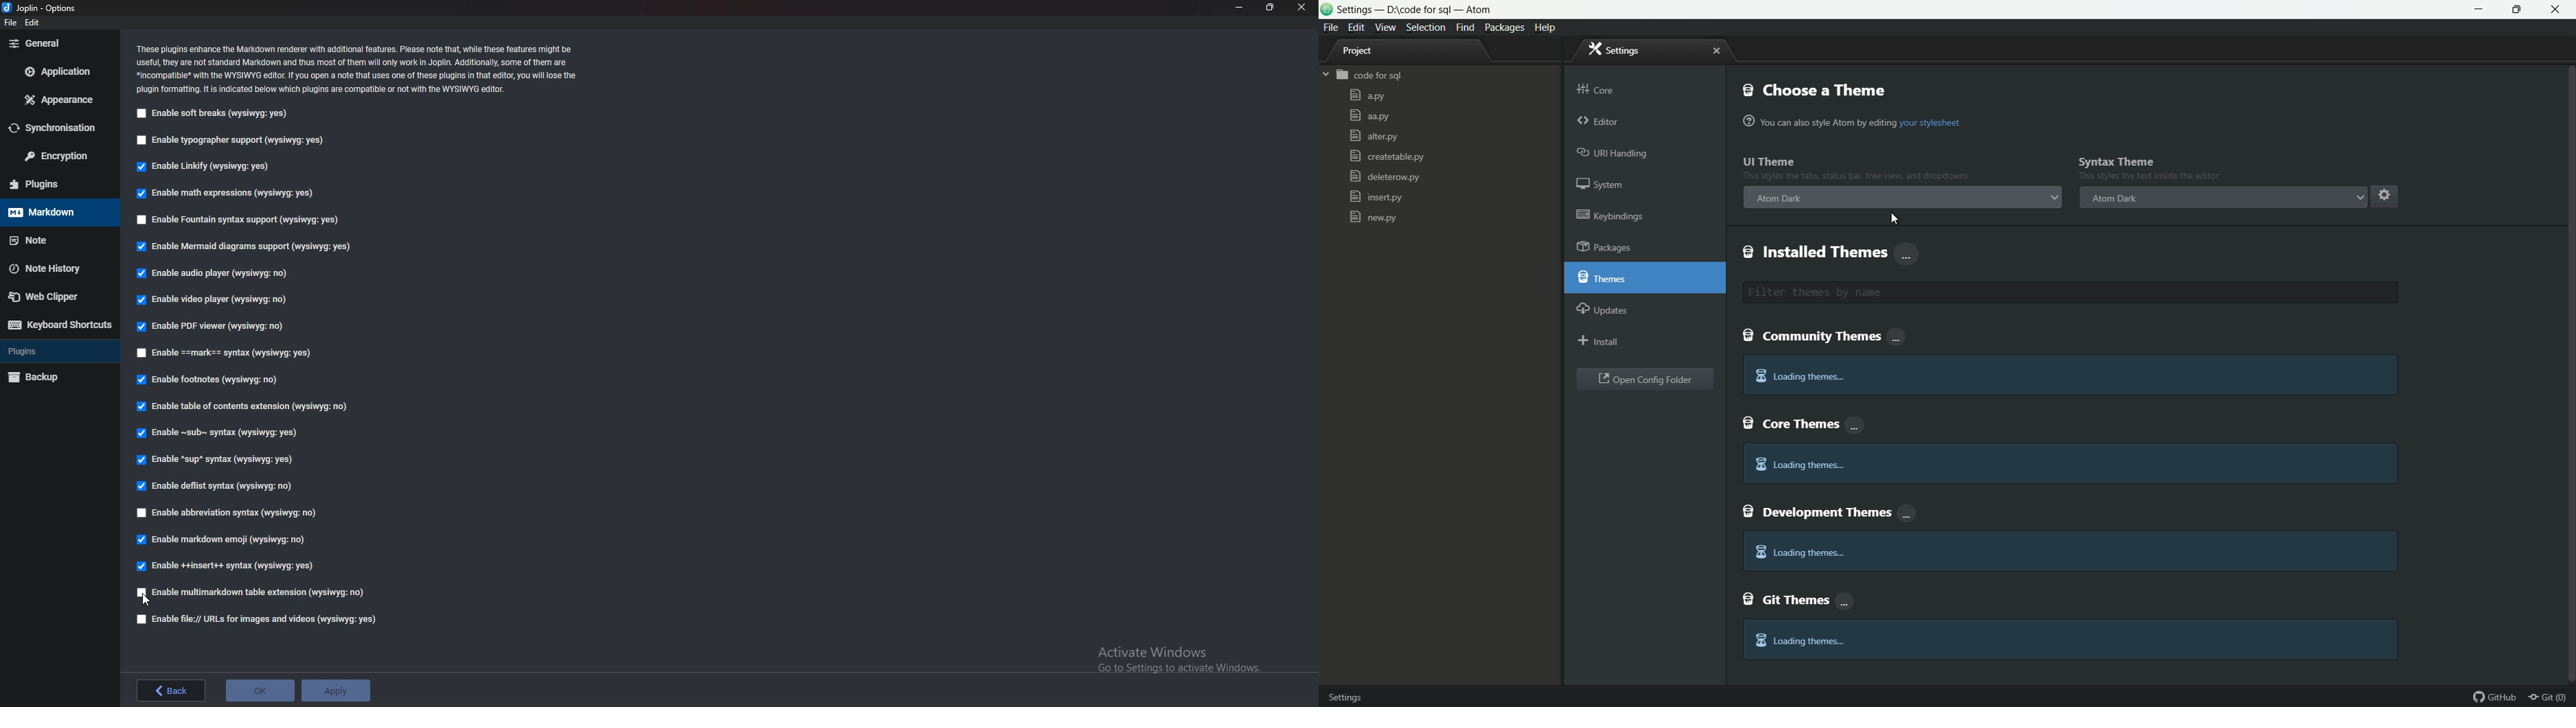 The width and height of the screenshot is (2576, 728). Describe the element at coordinates (170, 690) in the screenshot. I see `back` at that location.